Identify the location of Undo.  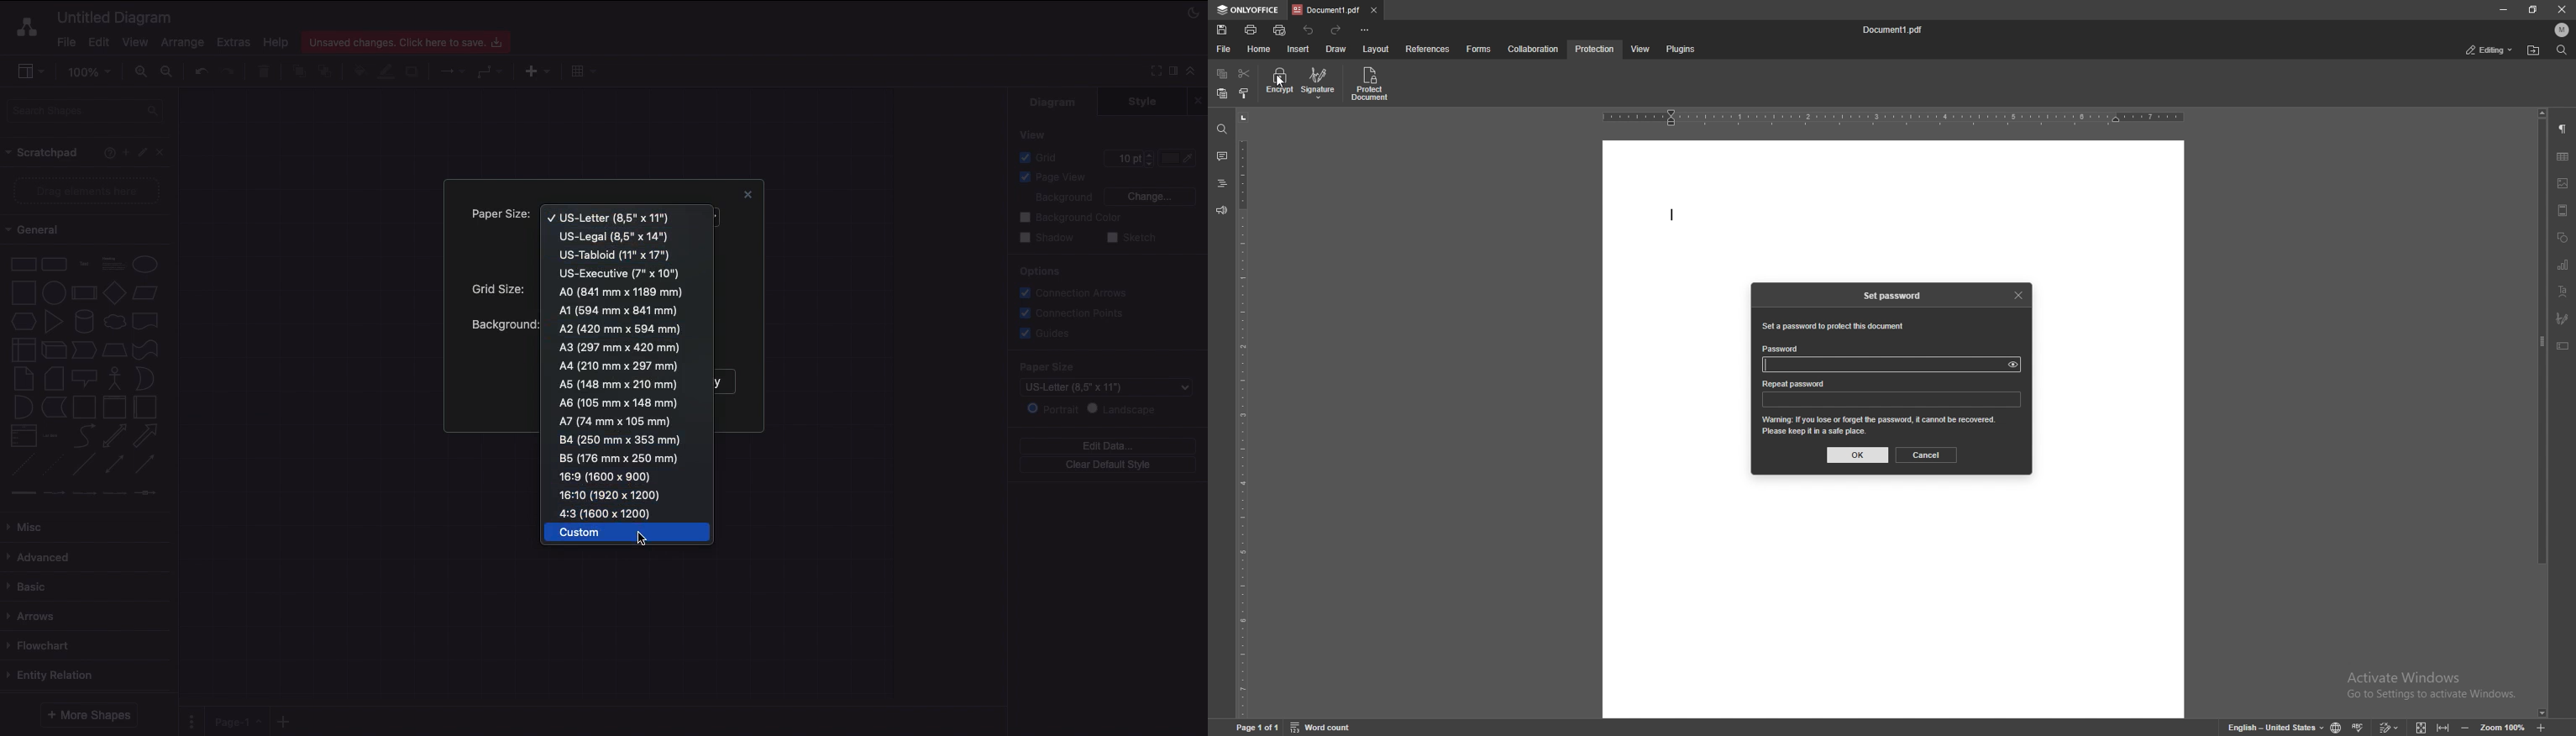
(200, 71).